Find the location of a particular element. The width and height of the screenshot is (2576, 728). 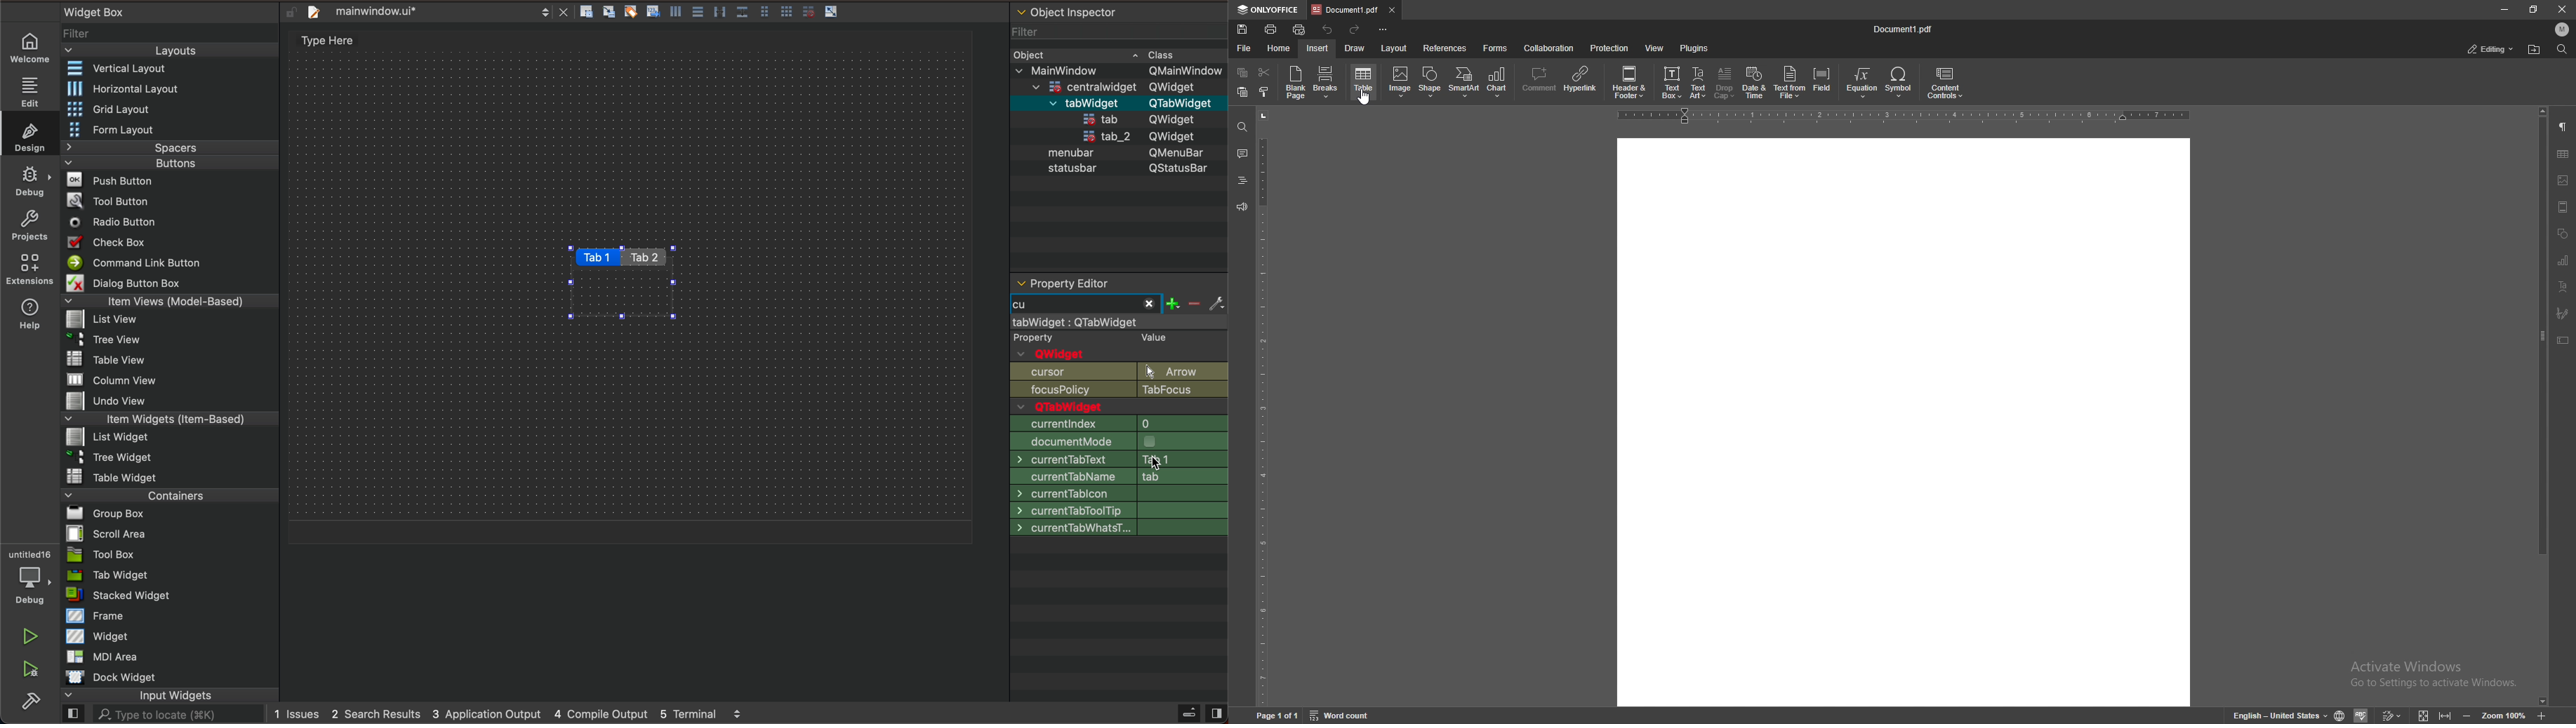

field is located at coordinates (1824, 83).